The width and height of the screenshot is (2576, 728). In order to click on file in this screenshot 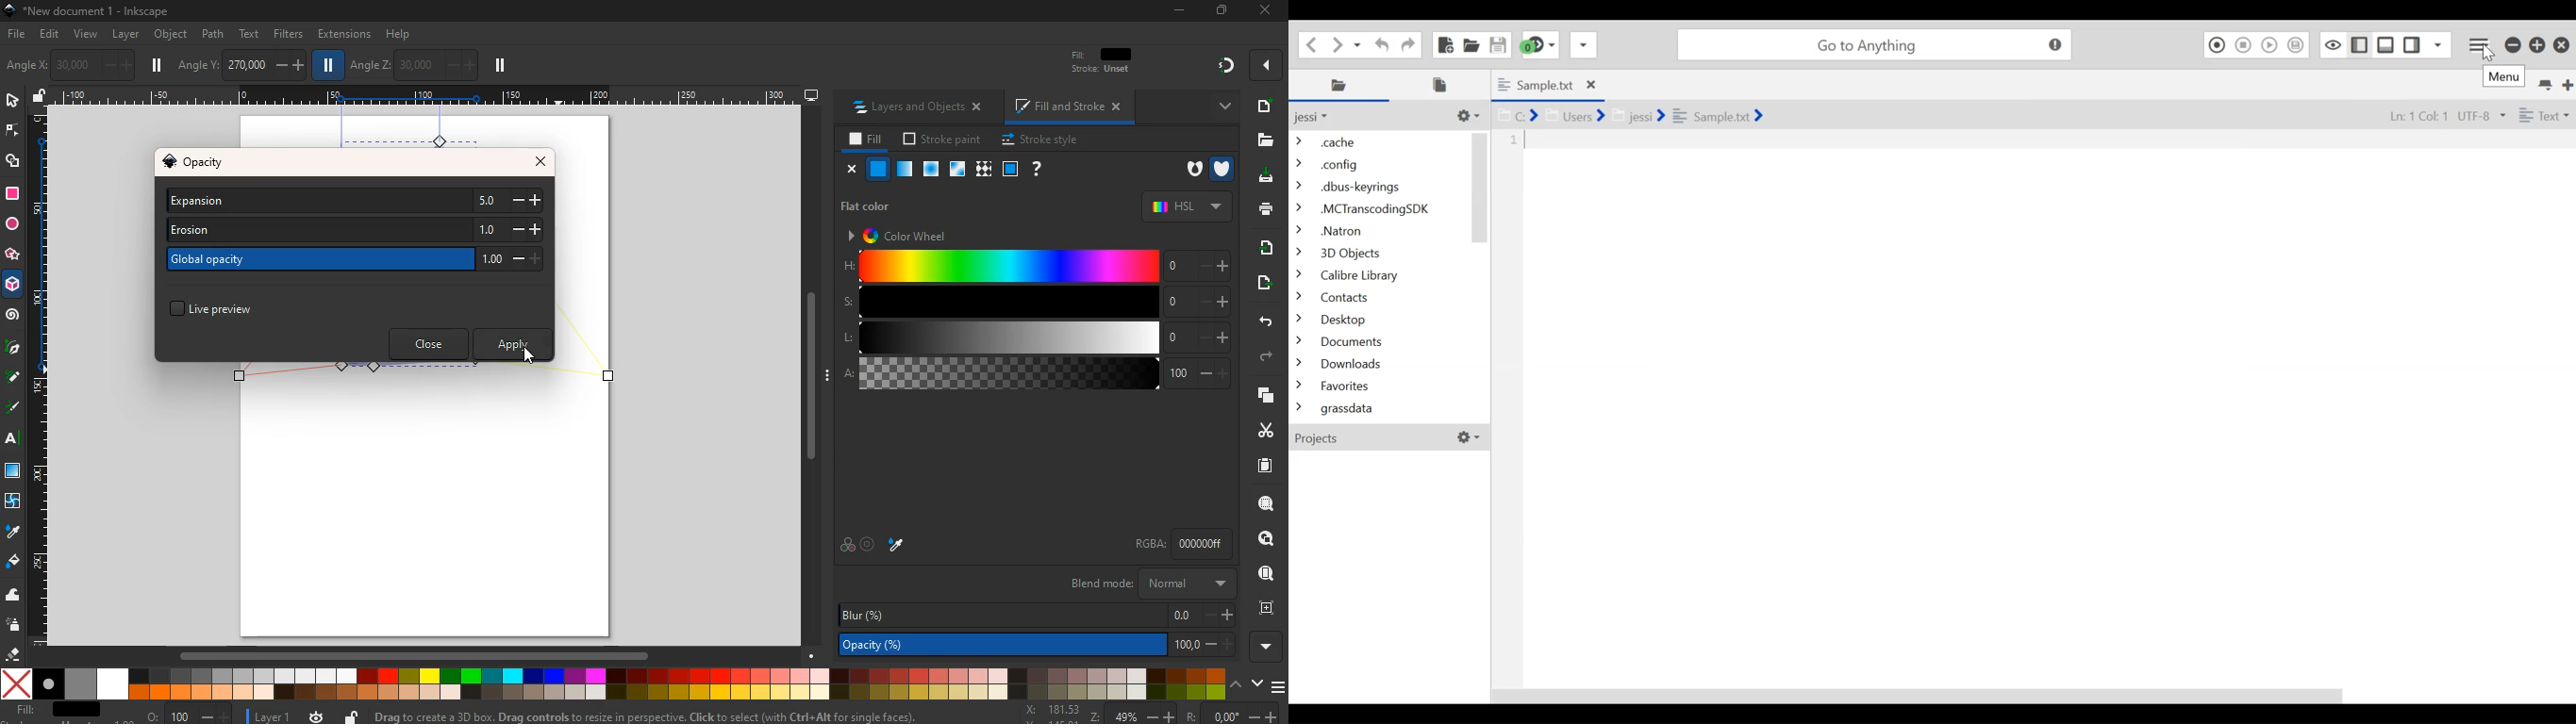, I will do `click(1266, 140)`.